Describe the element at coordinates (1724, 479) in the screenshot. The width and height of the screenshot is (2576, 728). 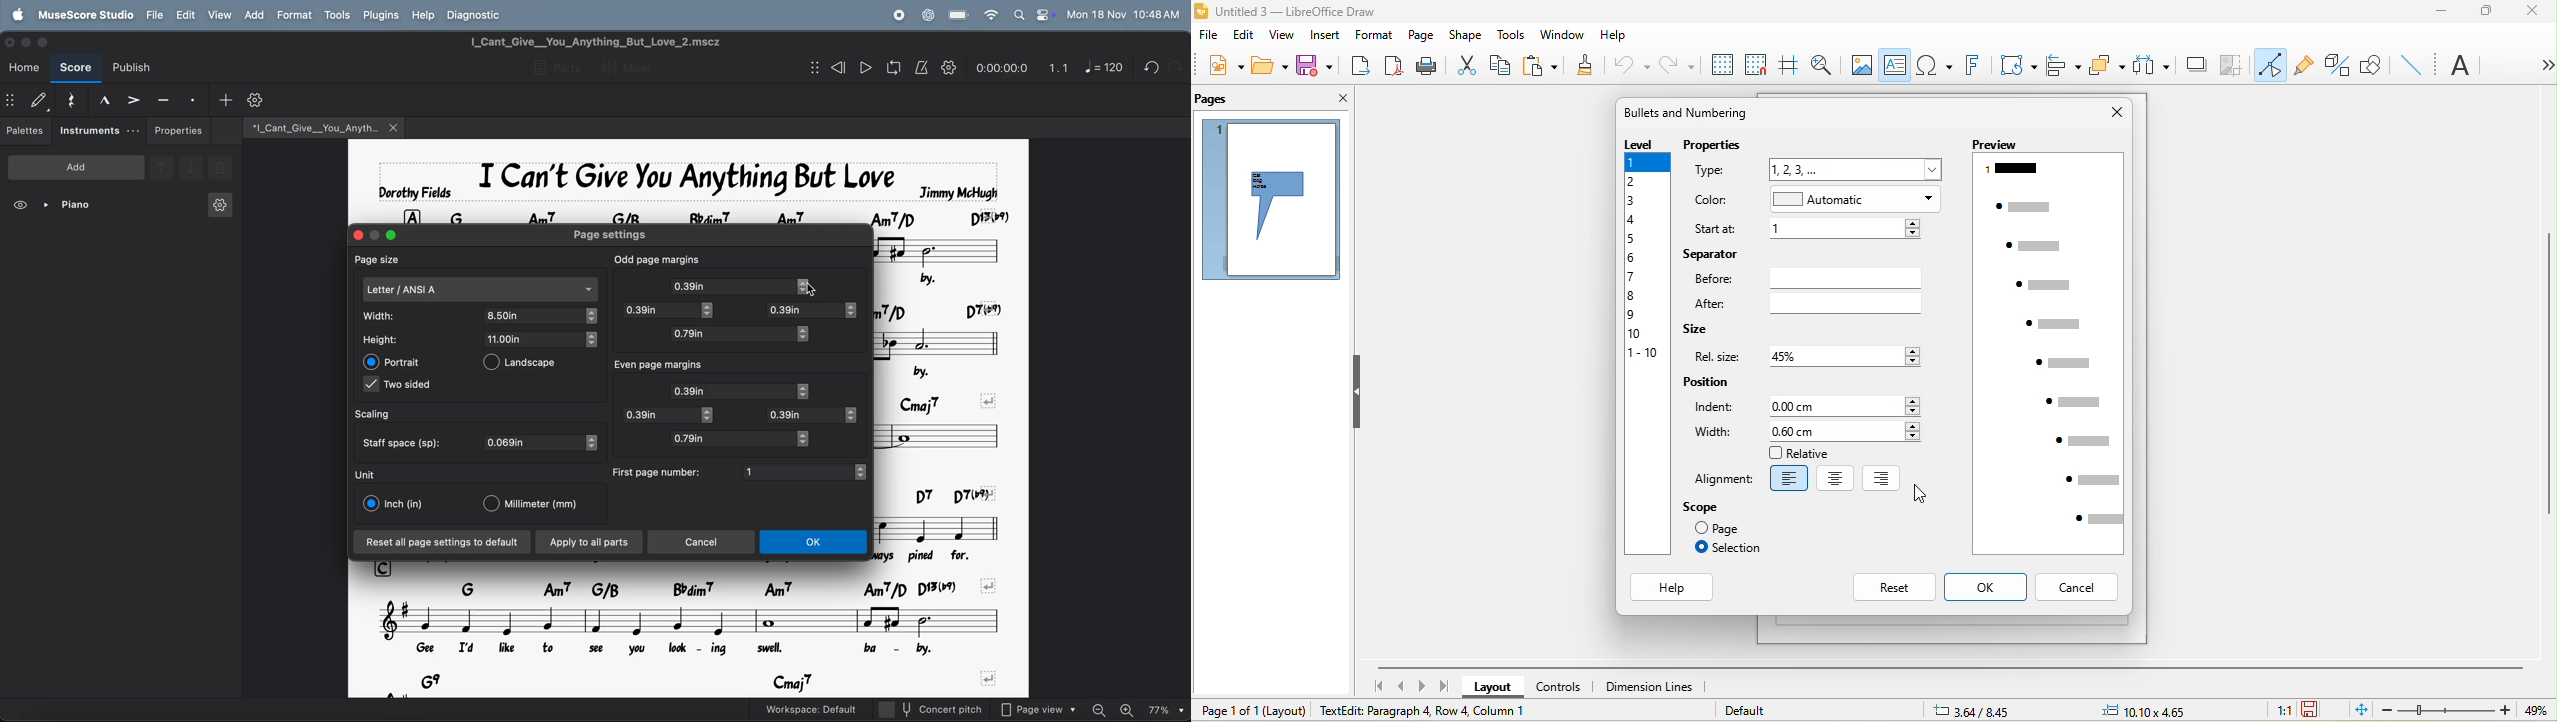
I see `alignment` at that location.